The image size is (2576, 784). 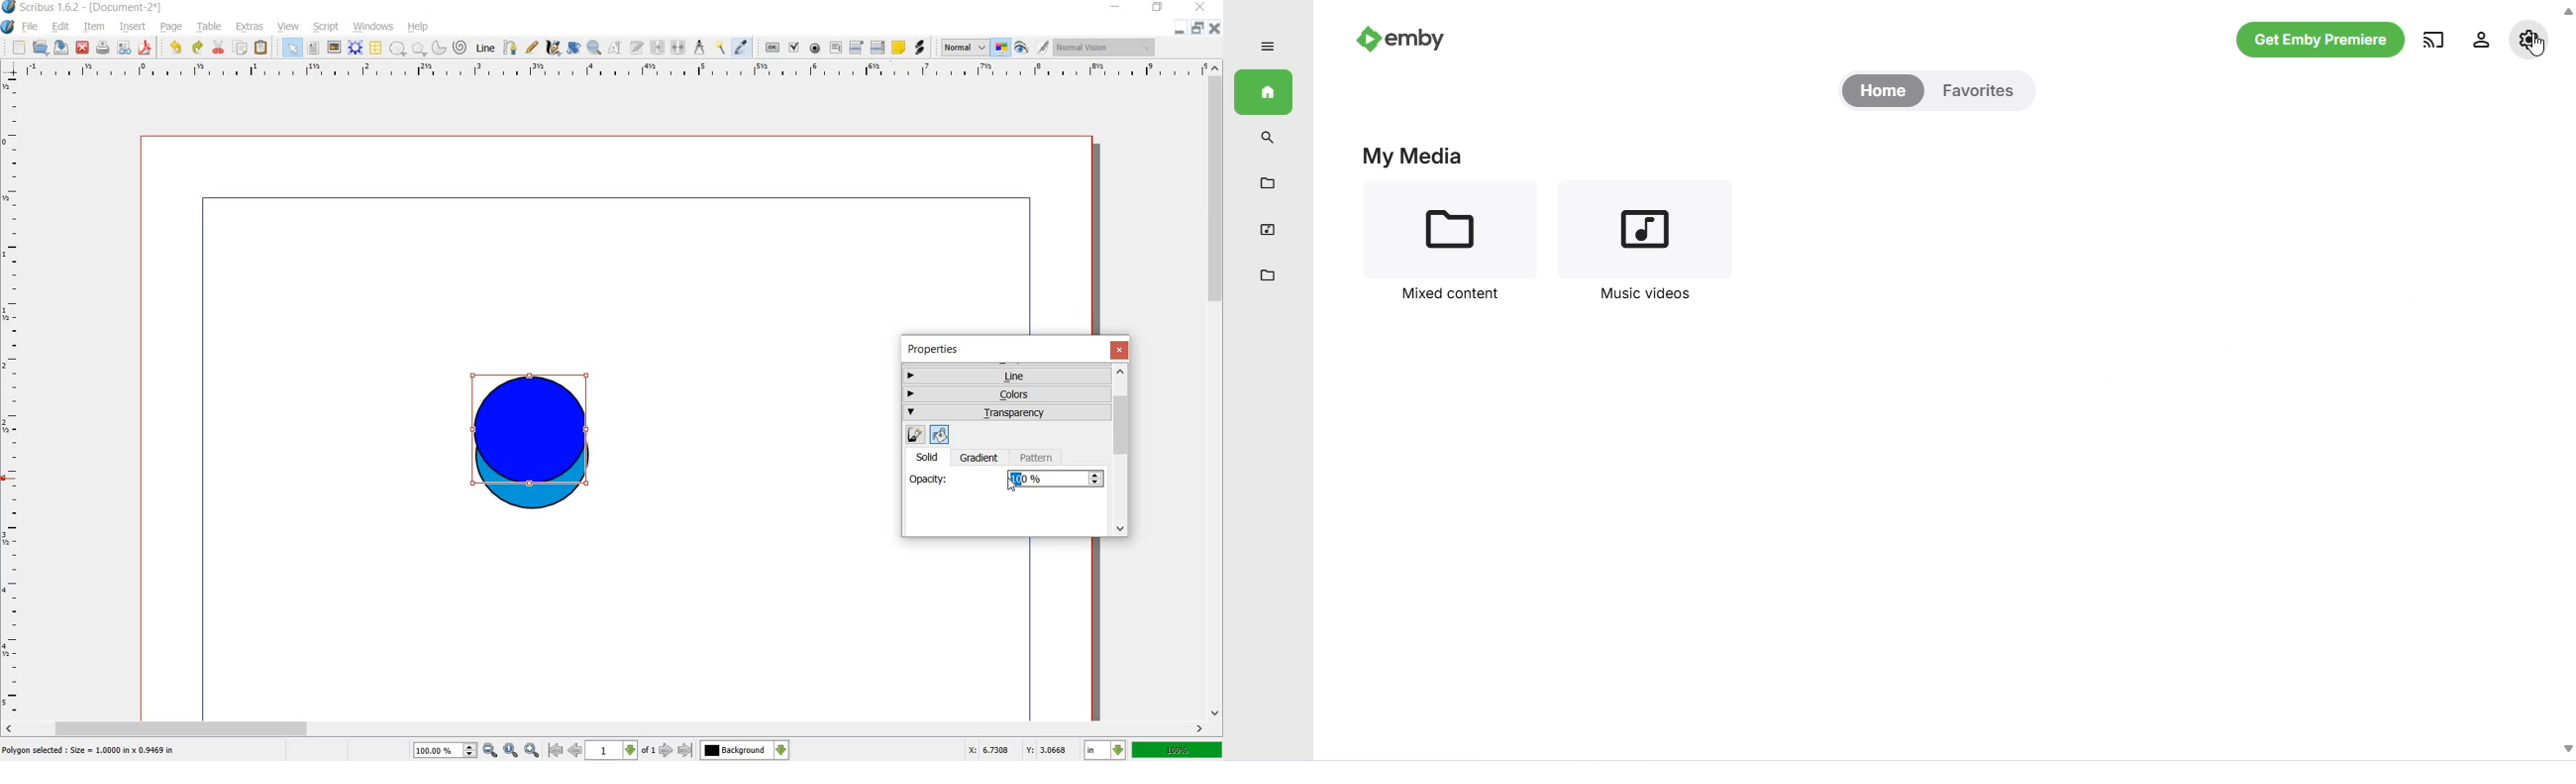 What do you see at coordinates (314, 48) in the screenshot?
I see `text frame` at bounding box center [314, 48].